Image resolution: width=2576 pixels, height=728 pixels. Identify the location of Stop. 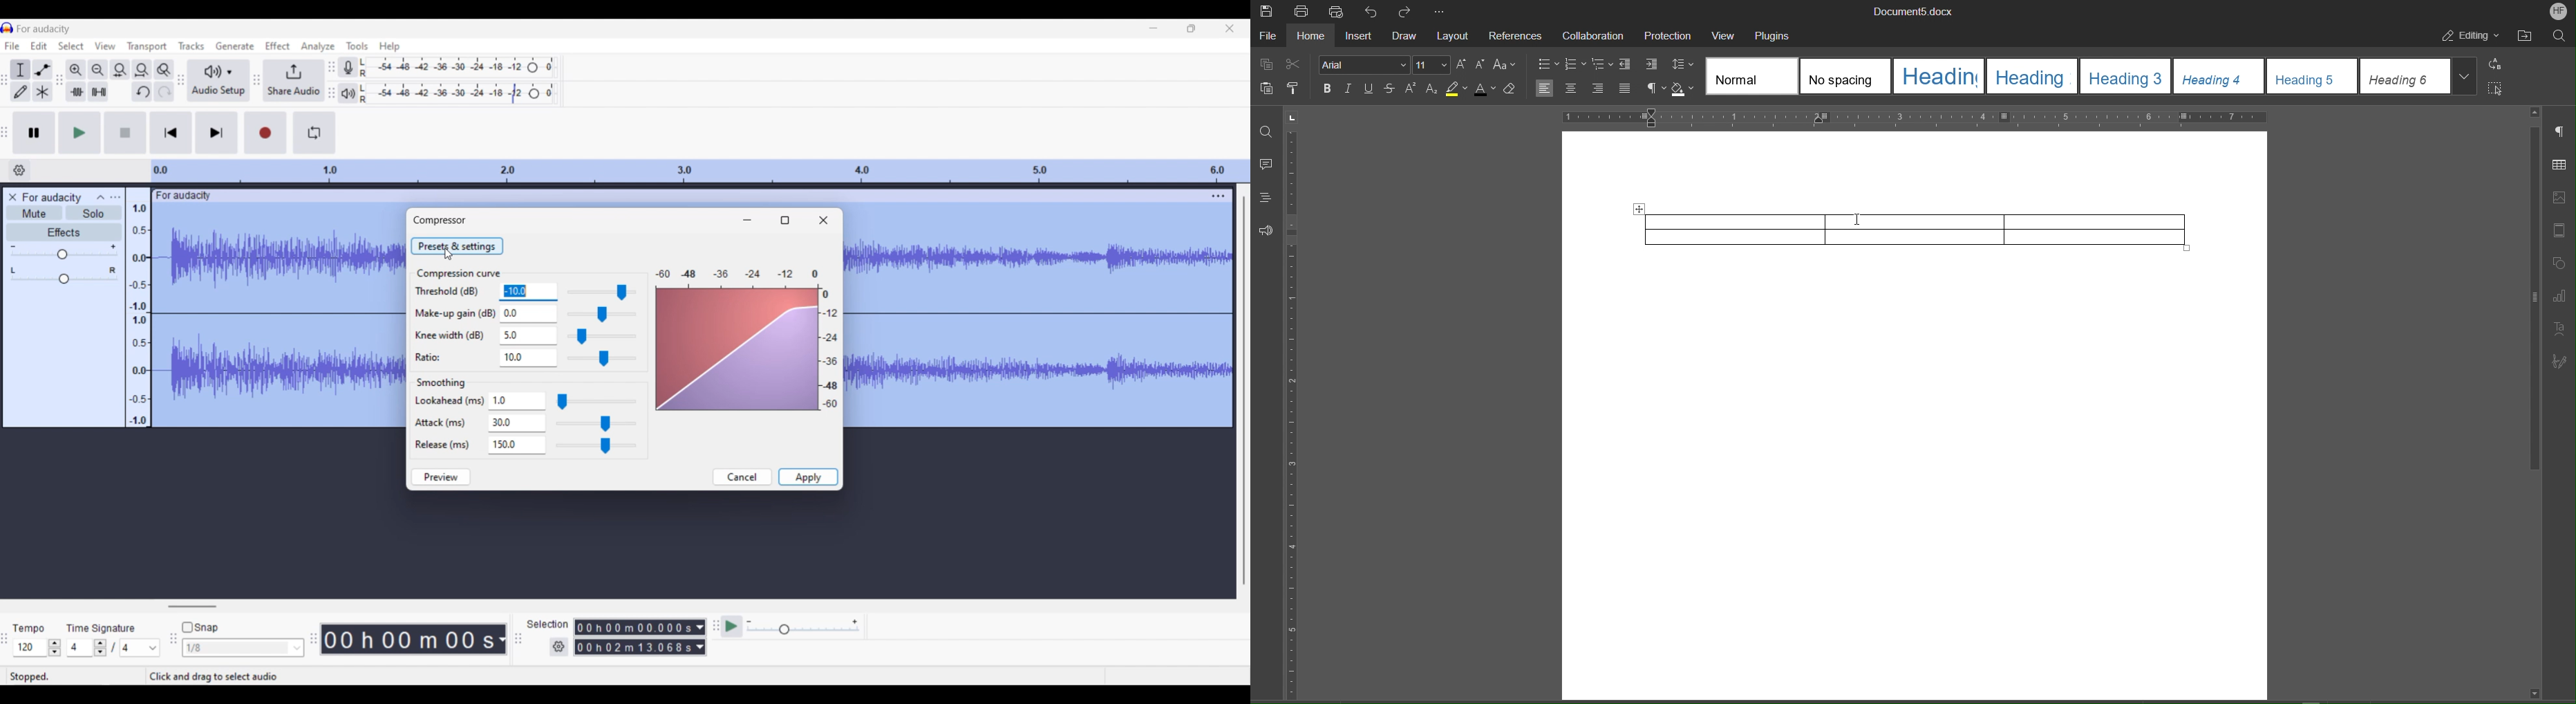
(125, 132).